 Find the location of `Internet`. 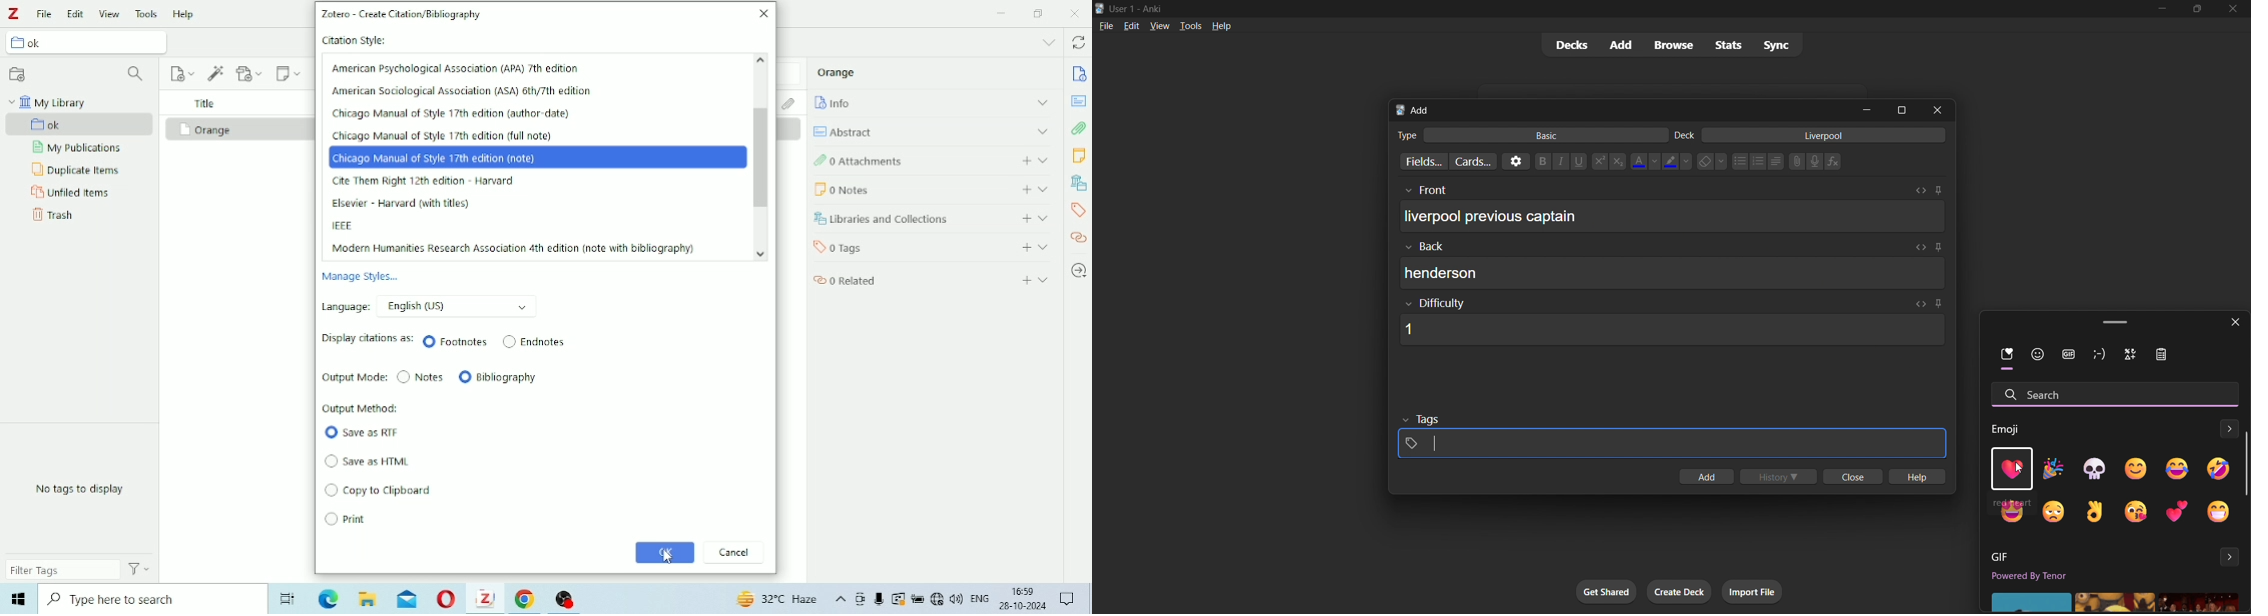

Internet is located at coordinates (937, 600).